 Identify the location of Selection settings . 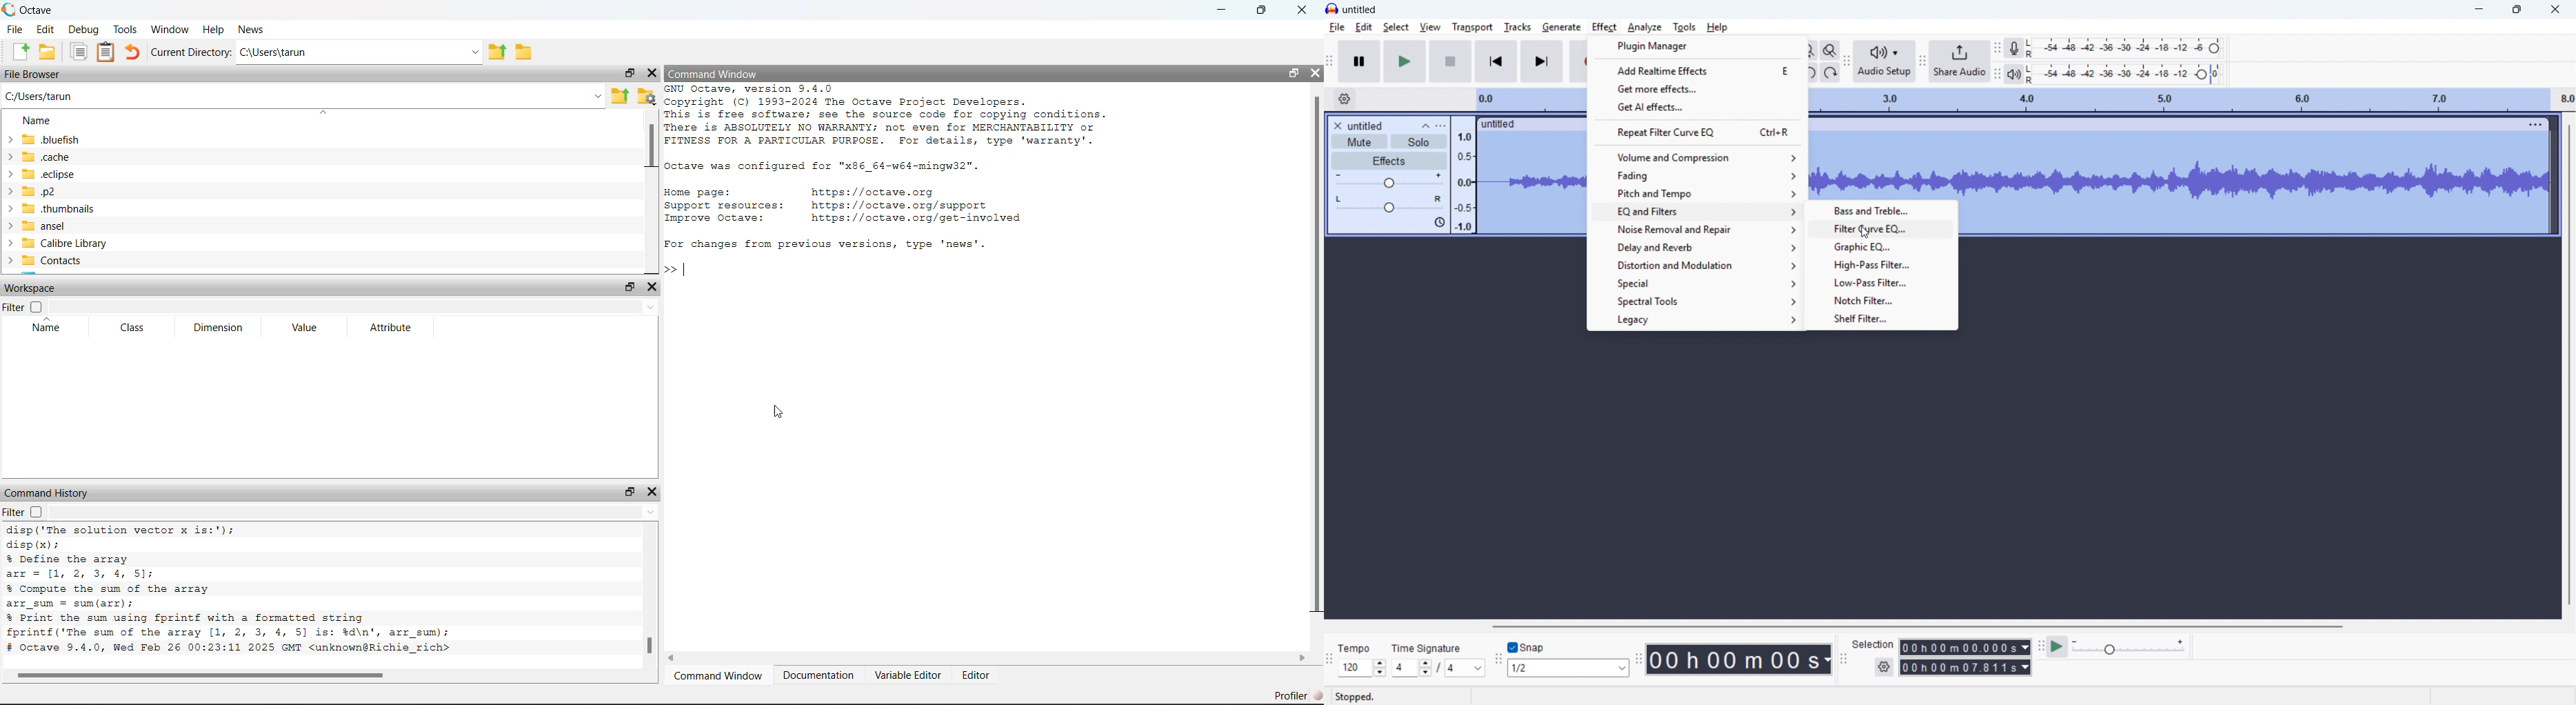
(1884, 668).